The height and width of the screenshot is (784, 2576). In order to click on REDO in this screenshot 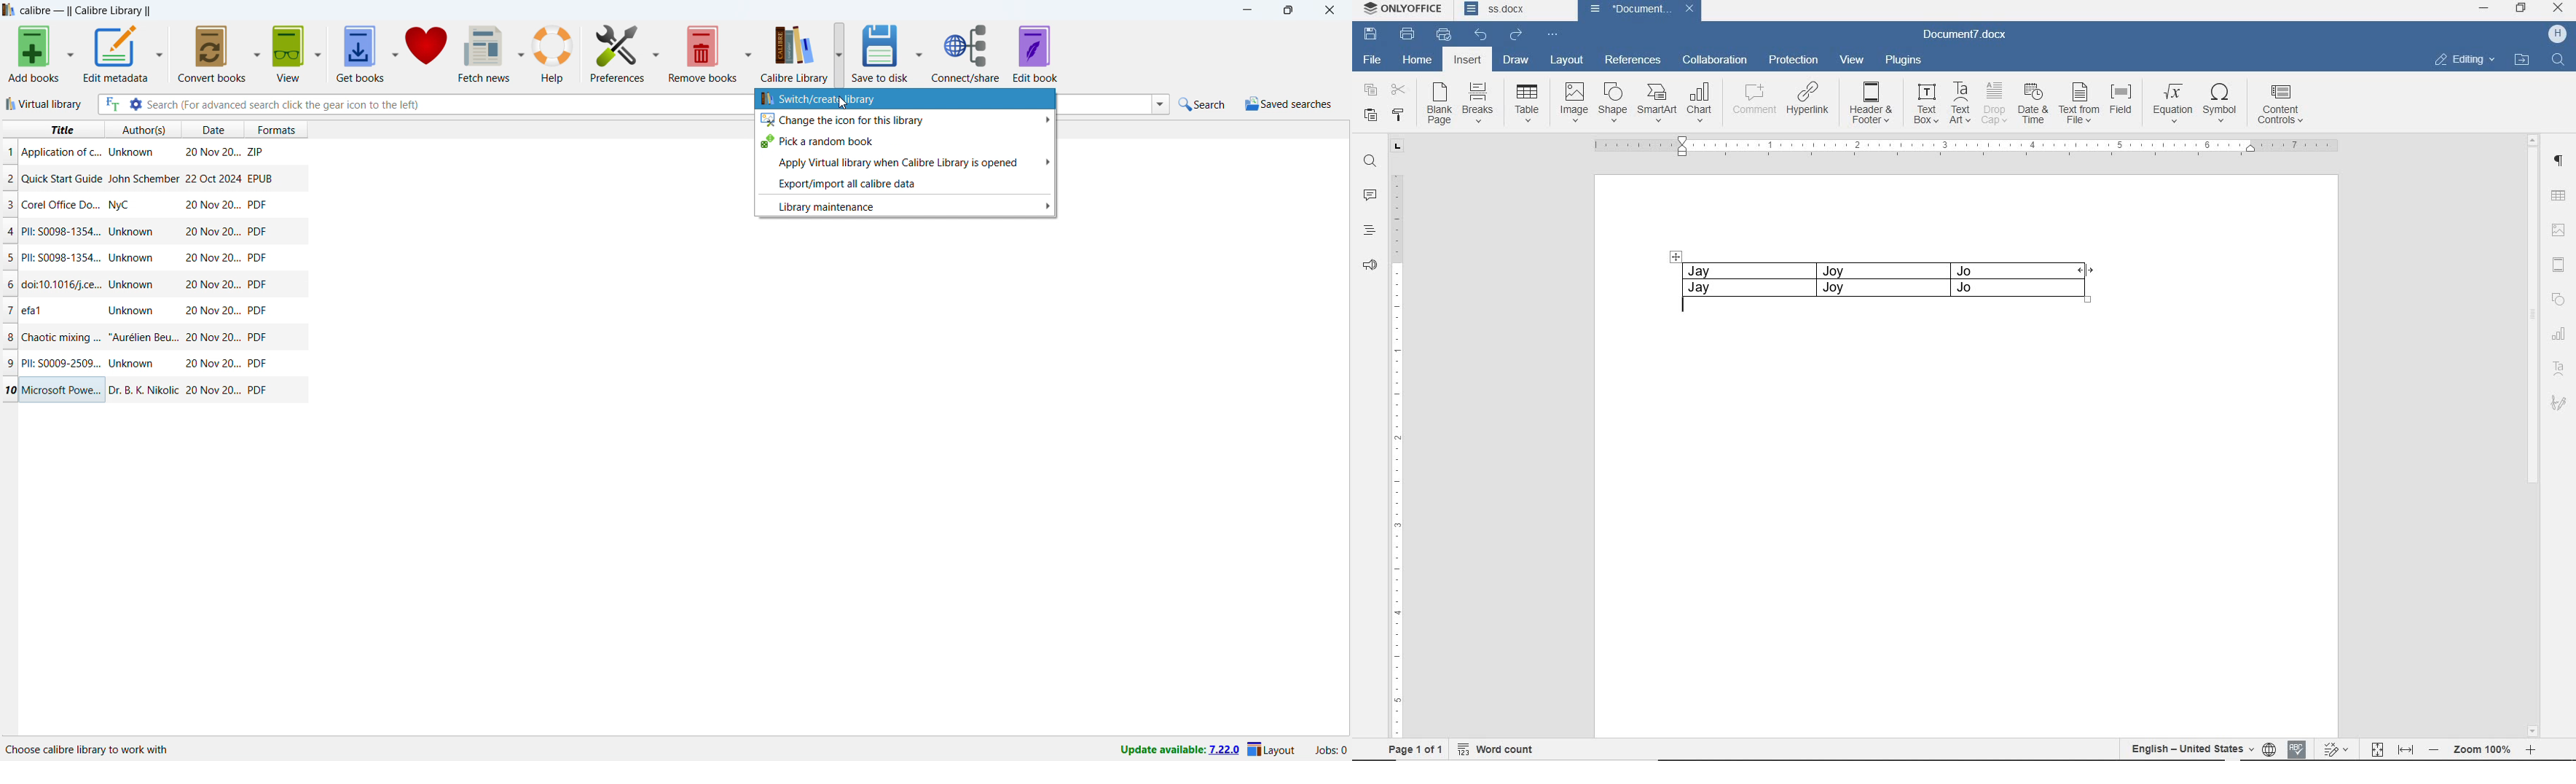, I will do `click(1516, 35)`.